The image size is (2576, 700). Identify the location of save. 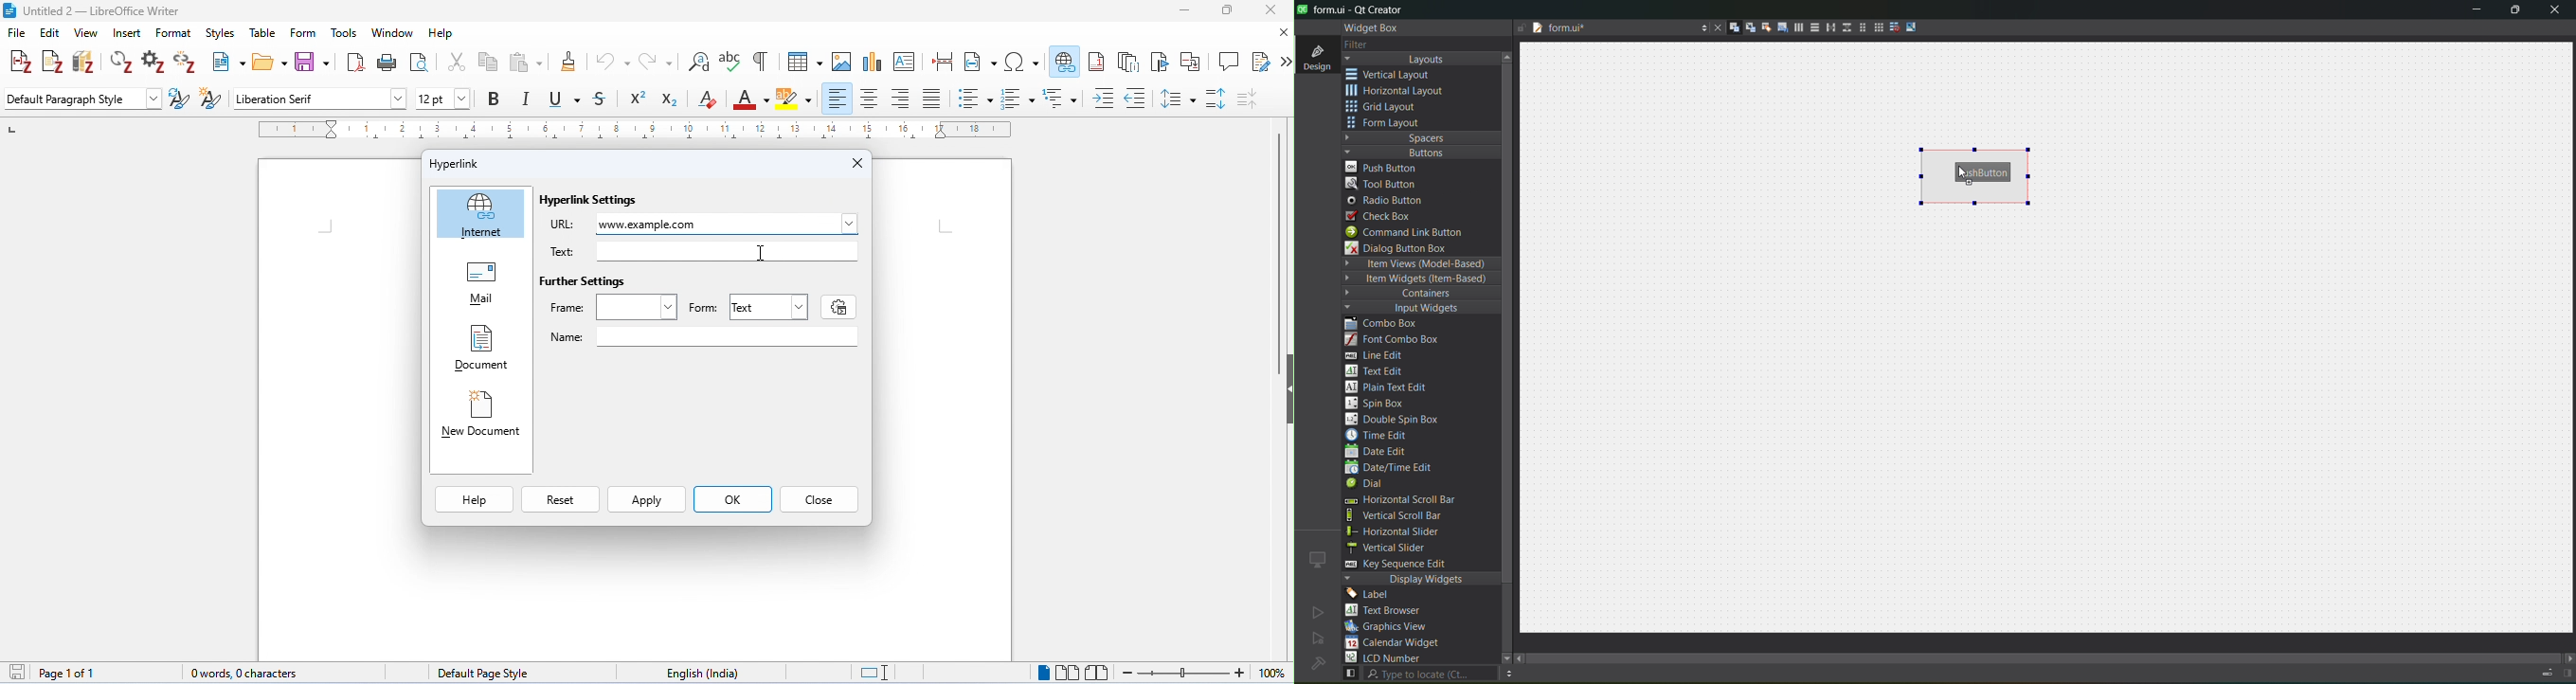
(20, 673).